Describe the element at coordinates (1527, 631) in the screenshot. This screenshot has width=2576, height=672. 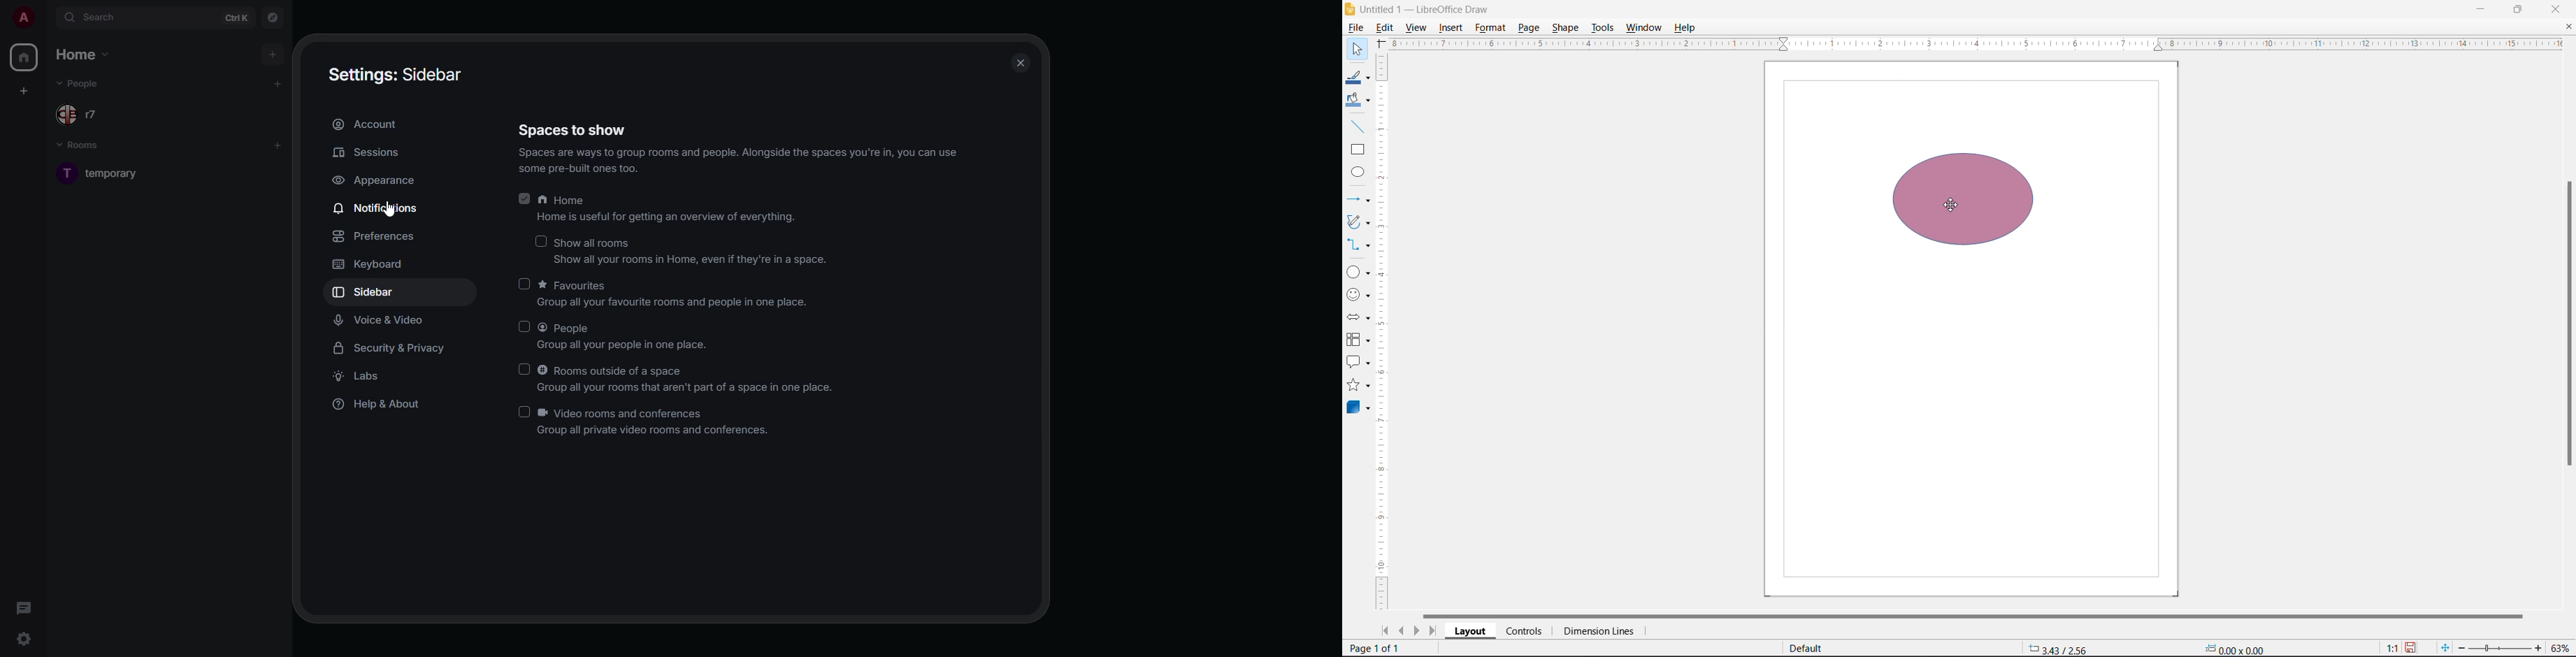
I see `Controls` at that location.